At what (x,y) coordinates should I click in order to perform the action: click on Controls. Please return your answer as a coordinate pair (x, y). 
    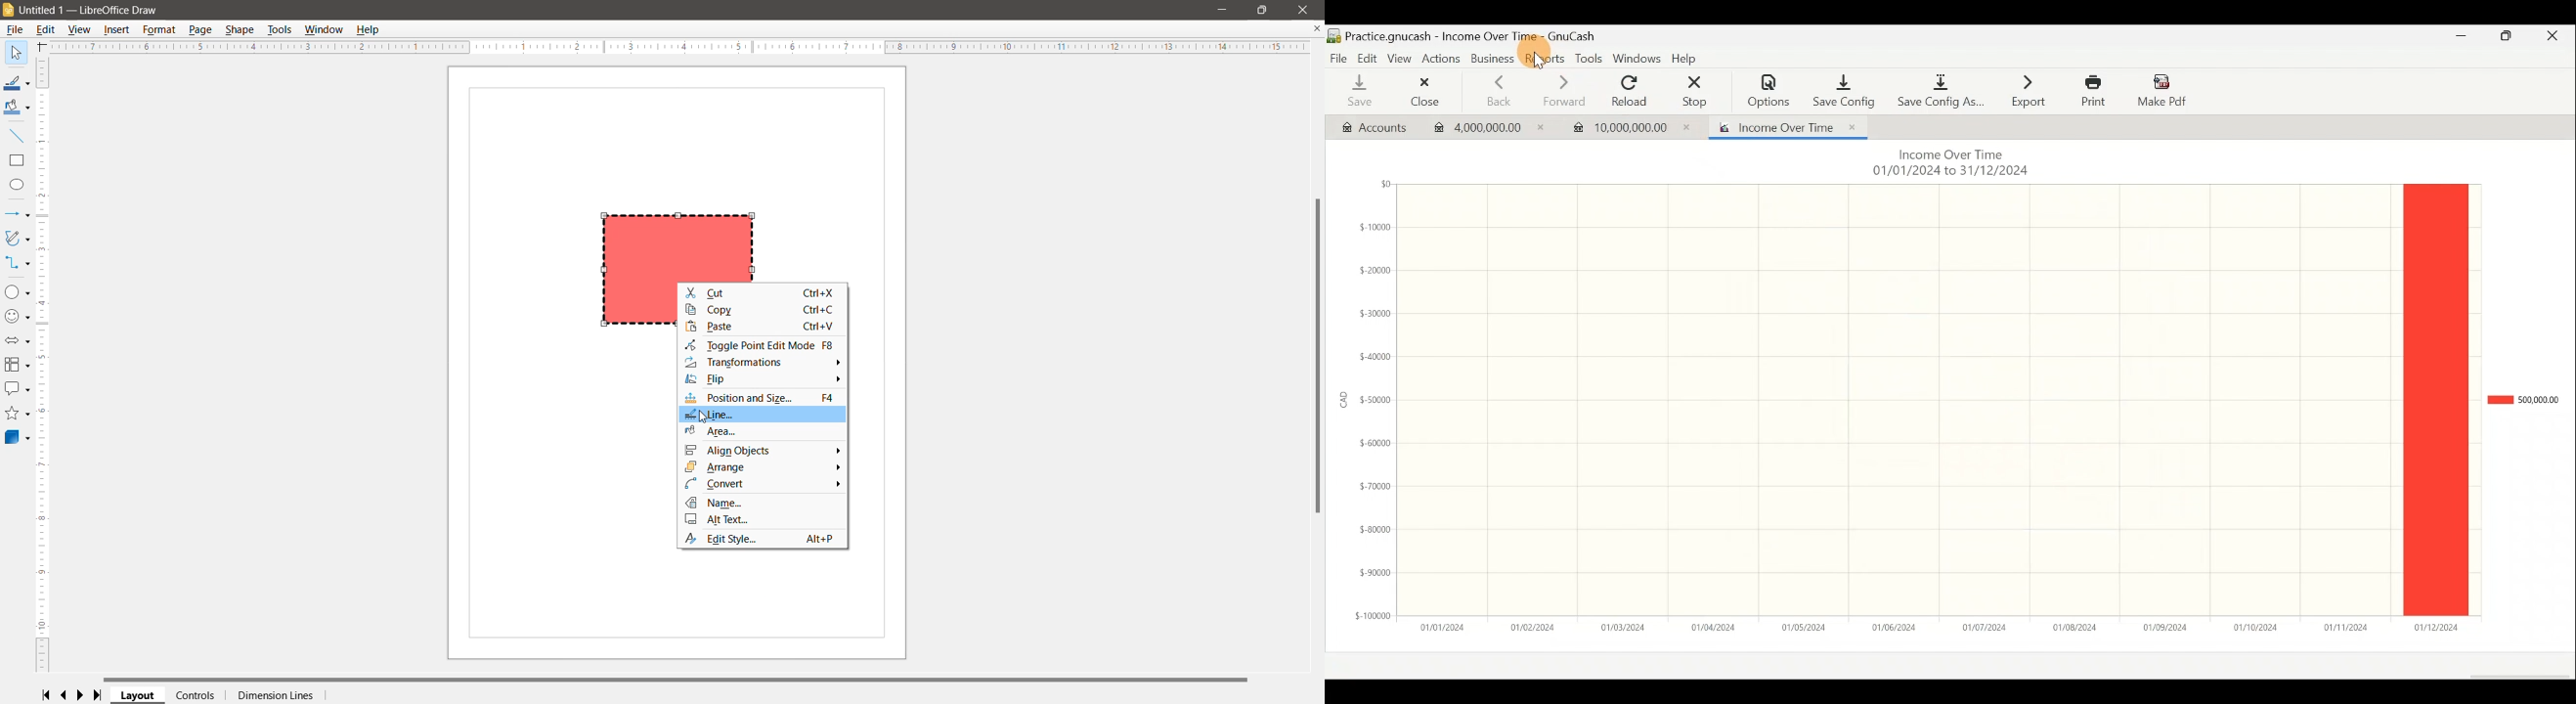
    Looking at the image, I should click on (196, 696).